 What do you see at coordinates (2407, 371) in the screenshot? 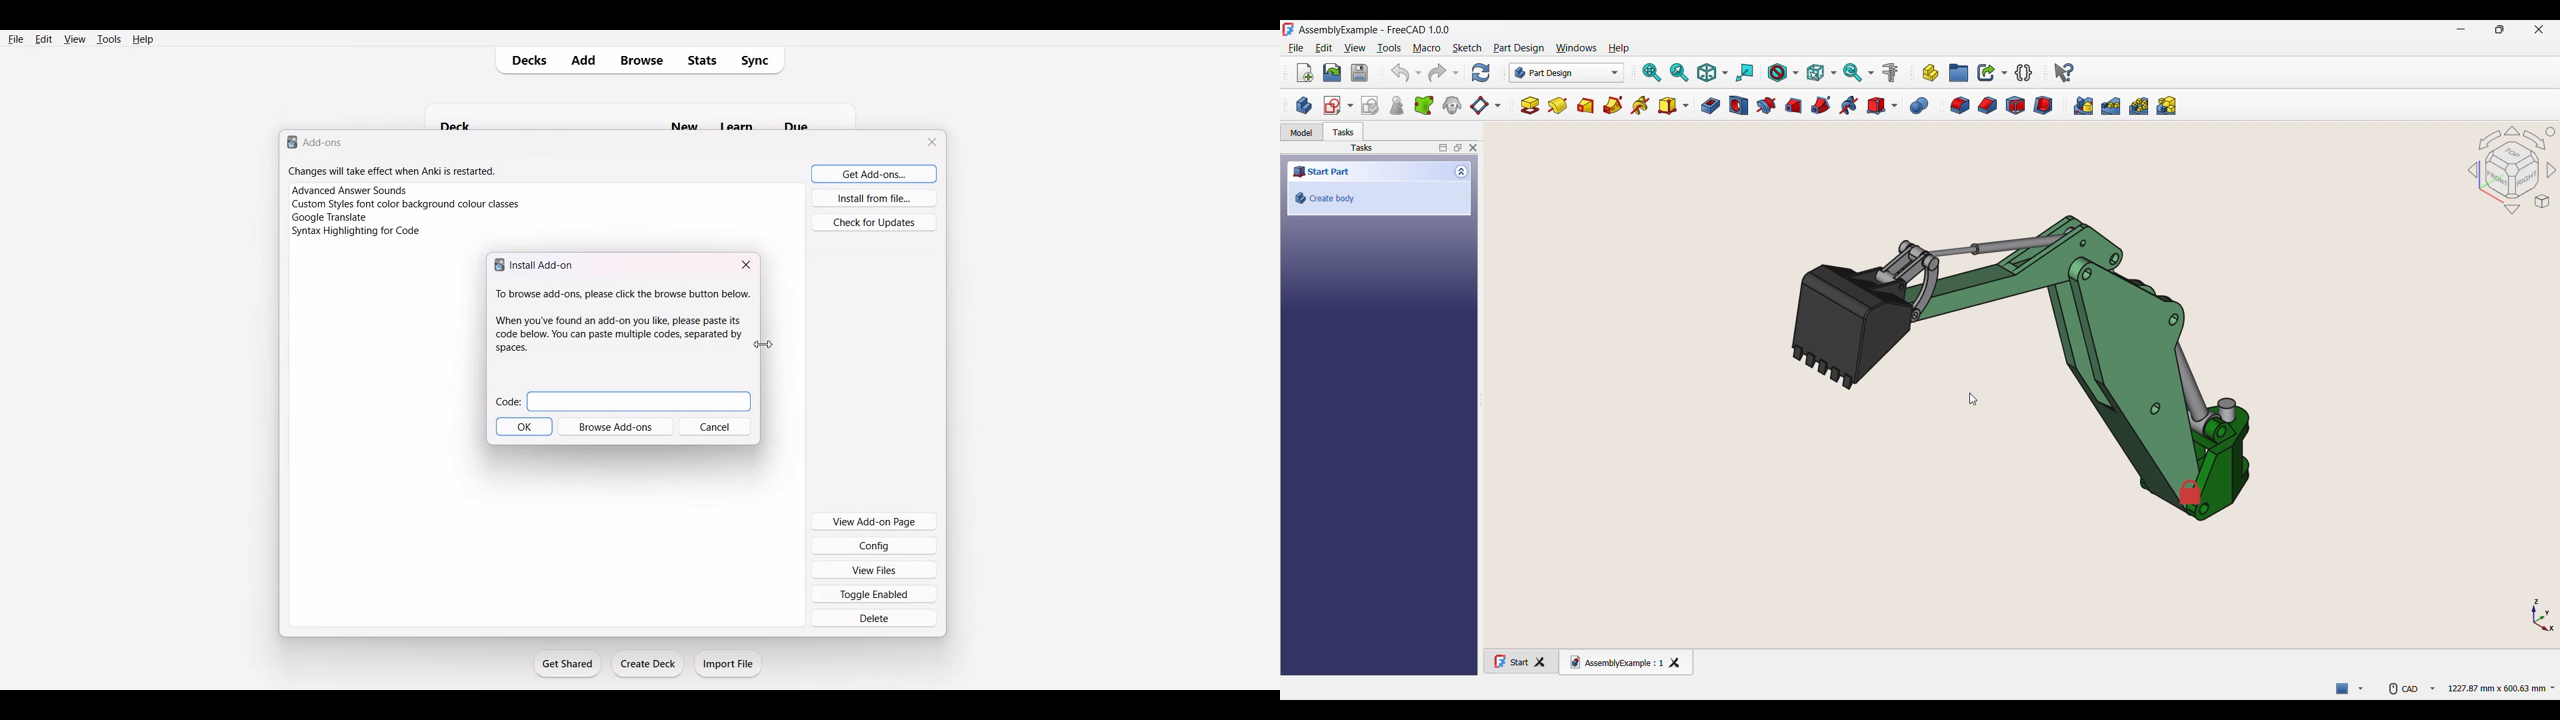
I see `Interface reset to default` at bounding box center [2407, 371].